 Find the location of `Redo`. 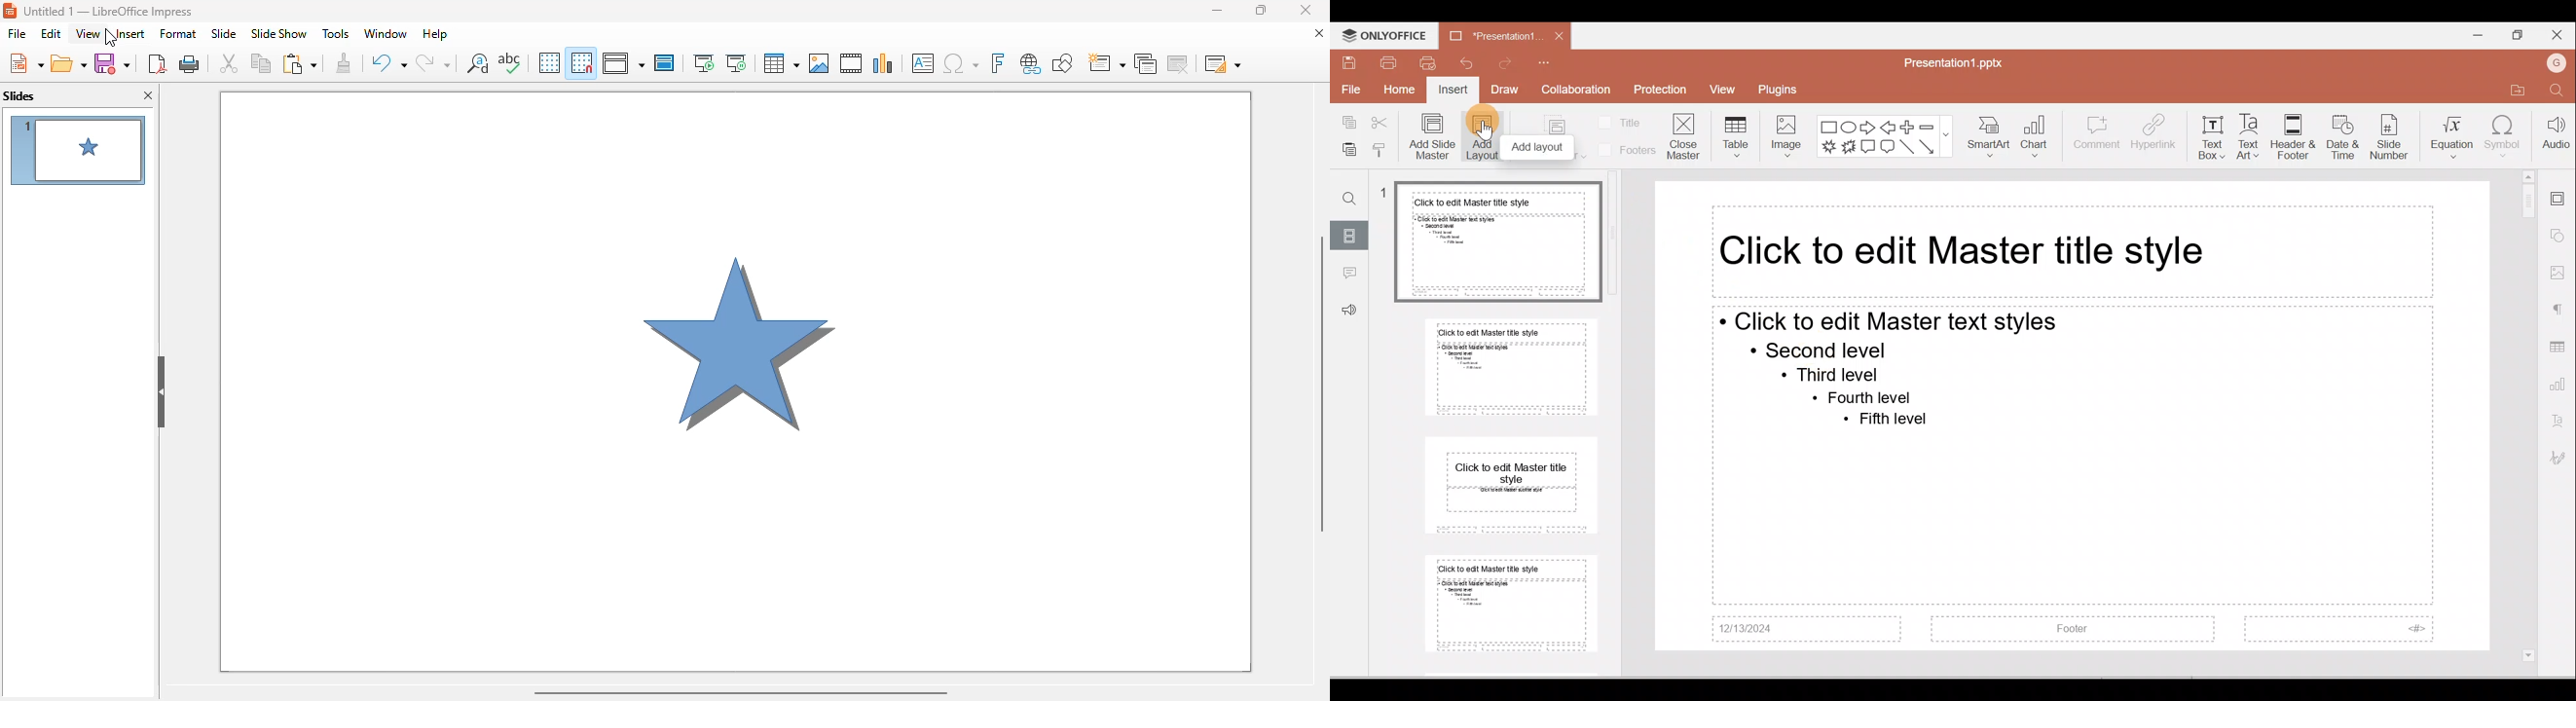

Redo is located at coordinates (1509, 62).